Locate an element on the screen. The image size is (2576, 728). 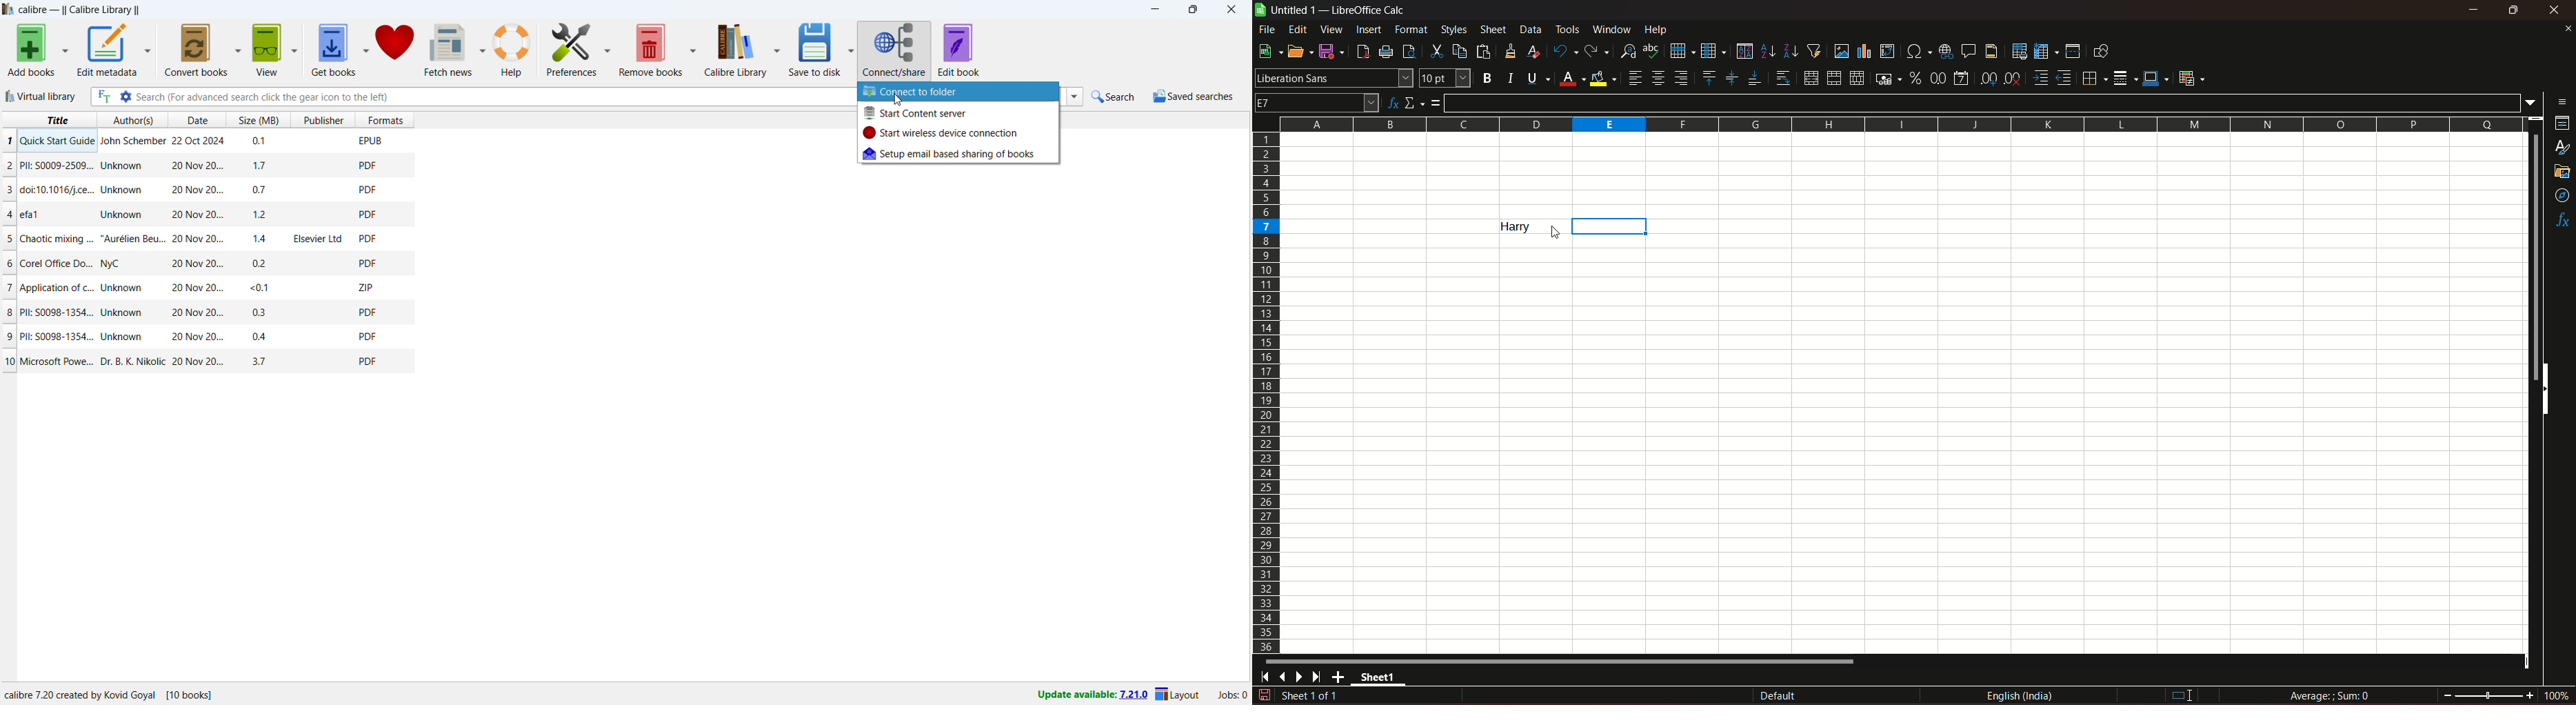
clear direct formatting is located at coordinates (1536, 51).